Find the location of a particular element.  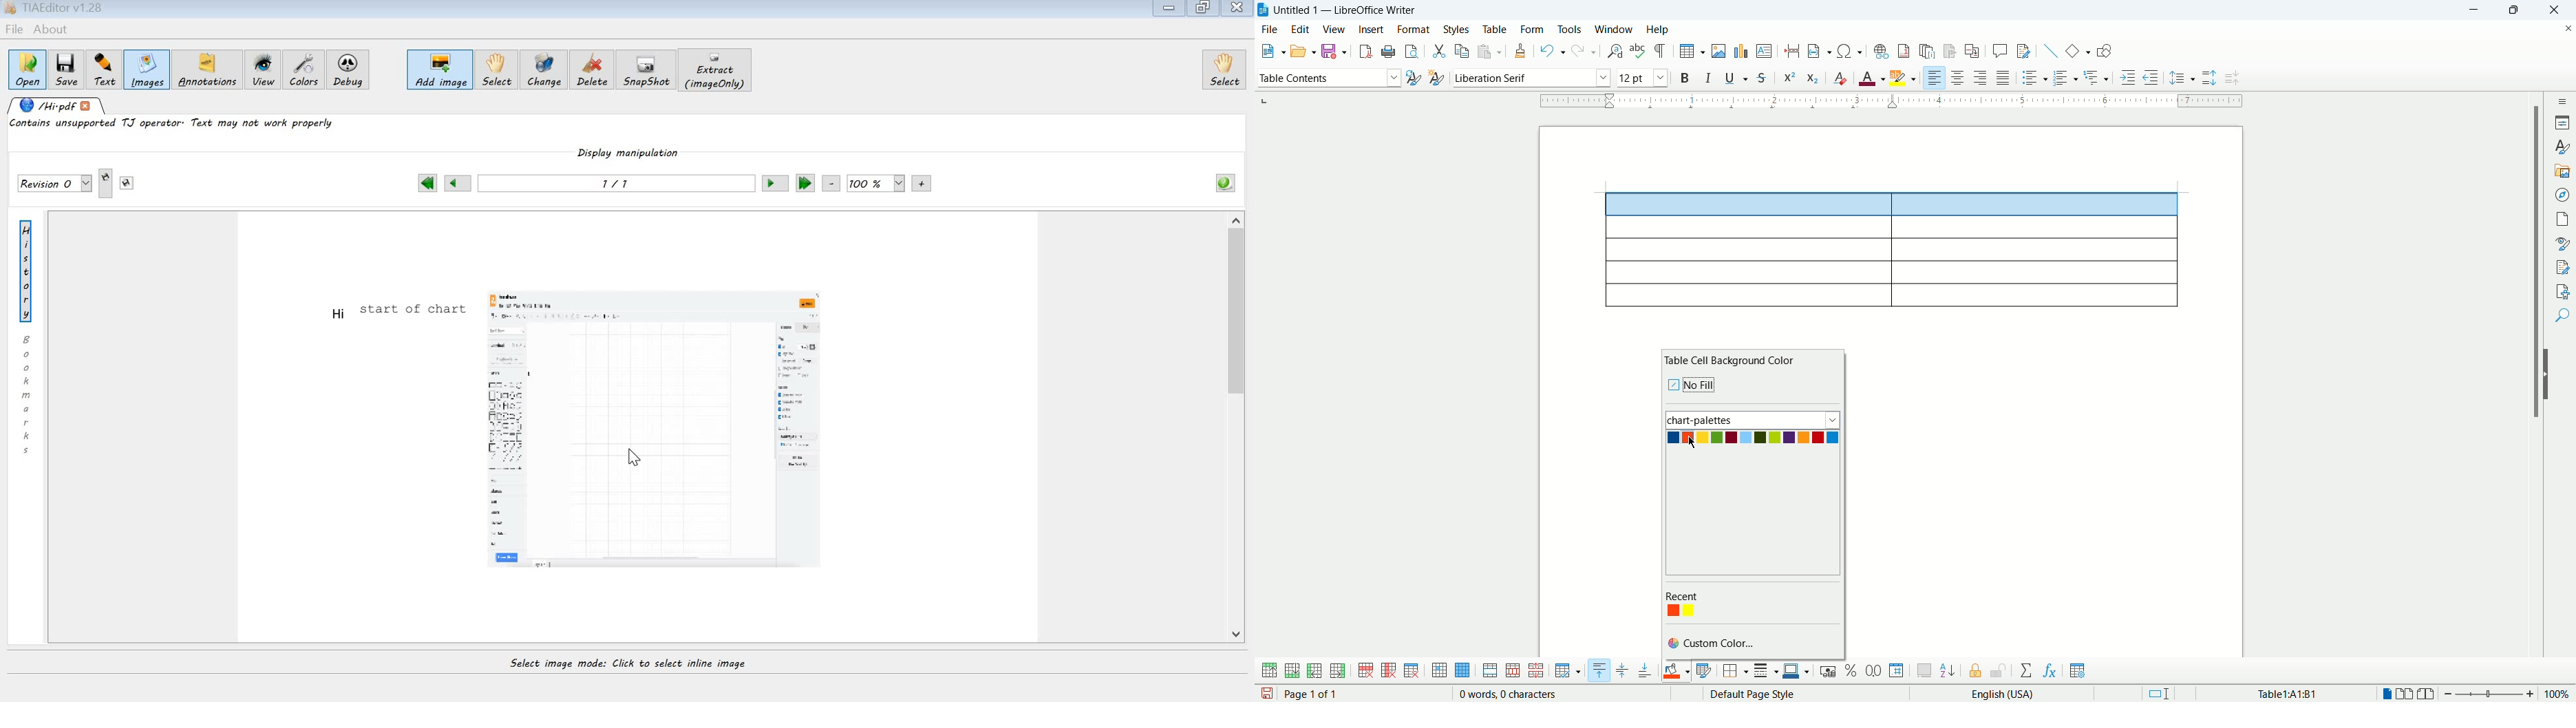

table1 is located at coordinates (2289, 693).